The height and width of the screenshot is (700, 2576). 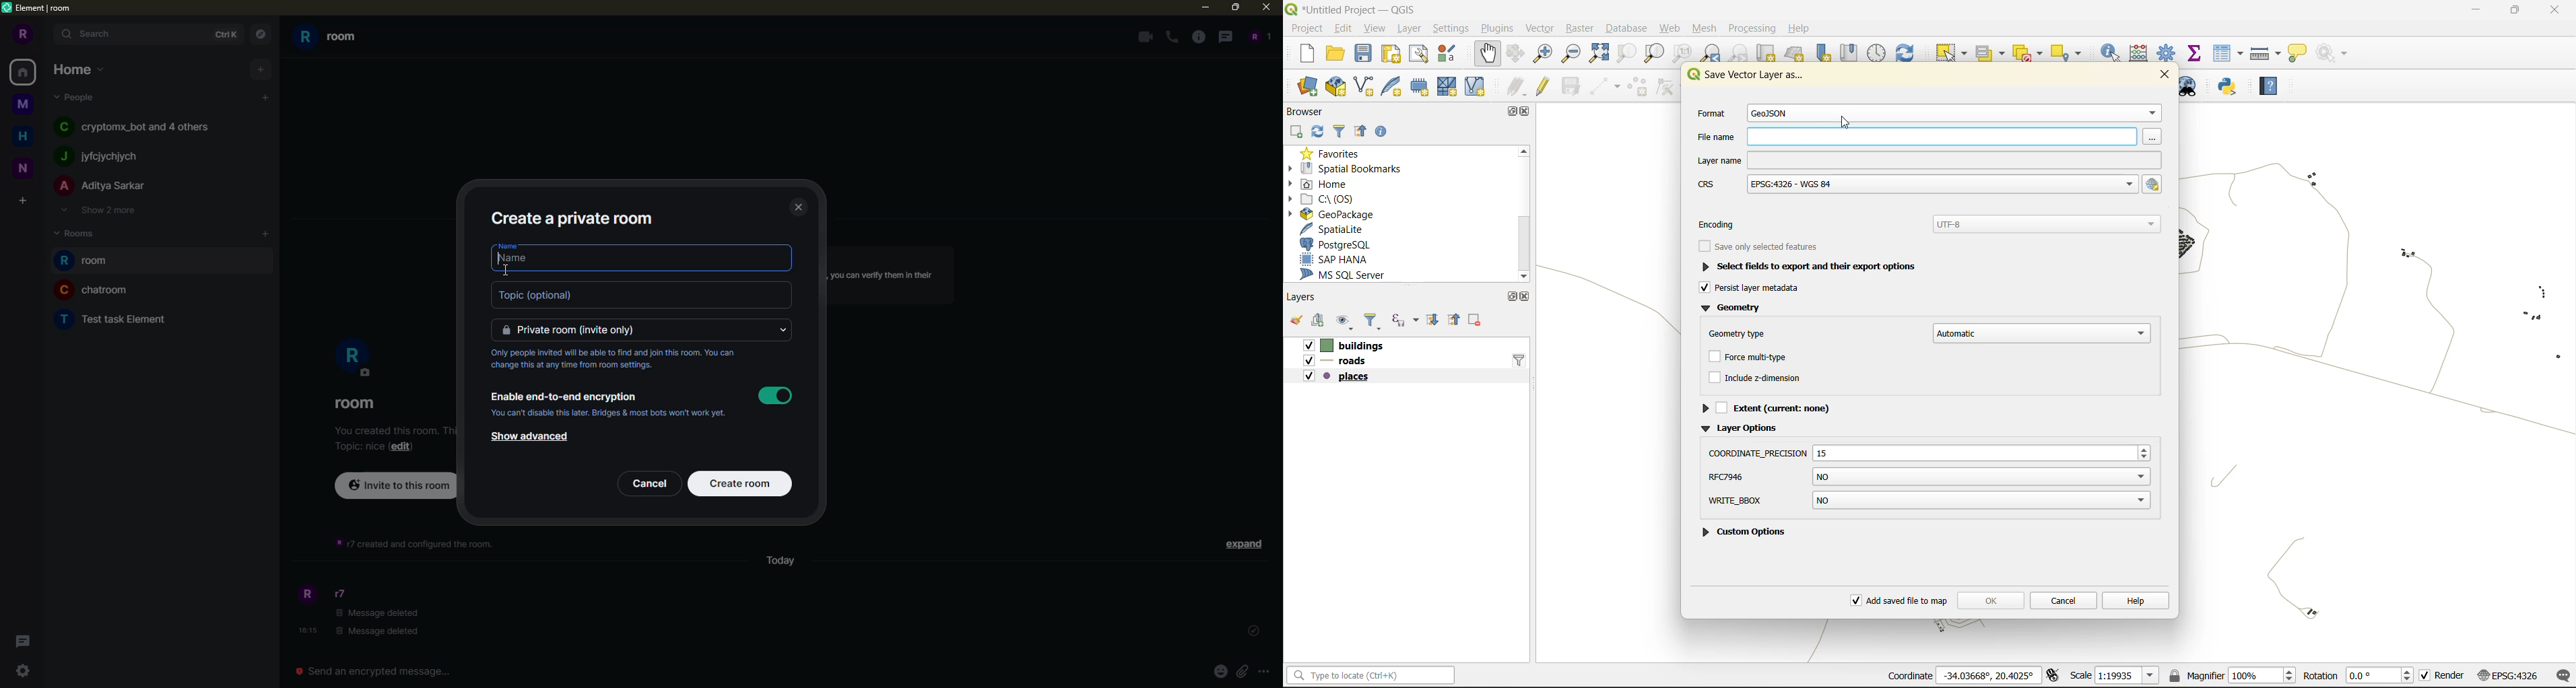 I want to click on info, so click(x=416, y=544).